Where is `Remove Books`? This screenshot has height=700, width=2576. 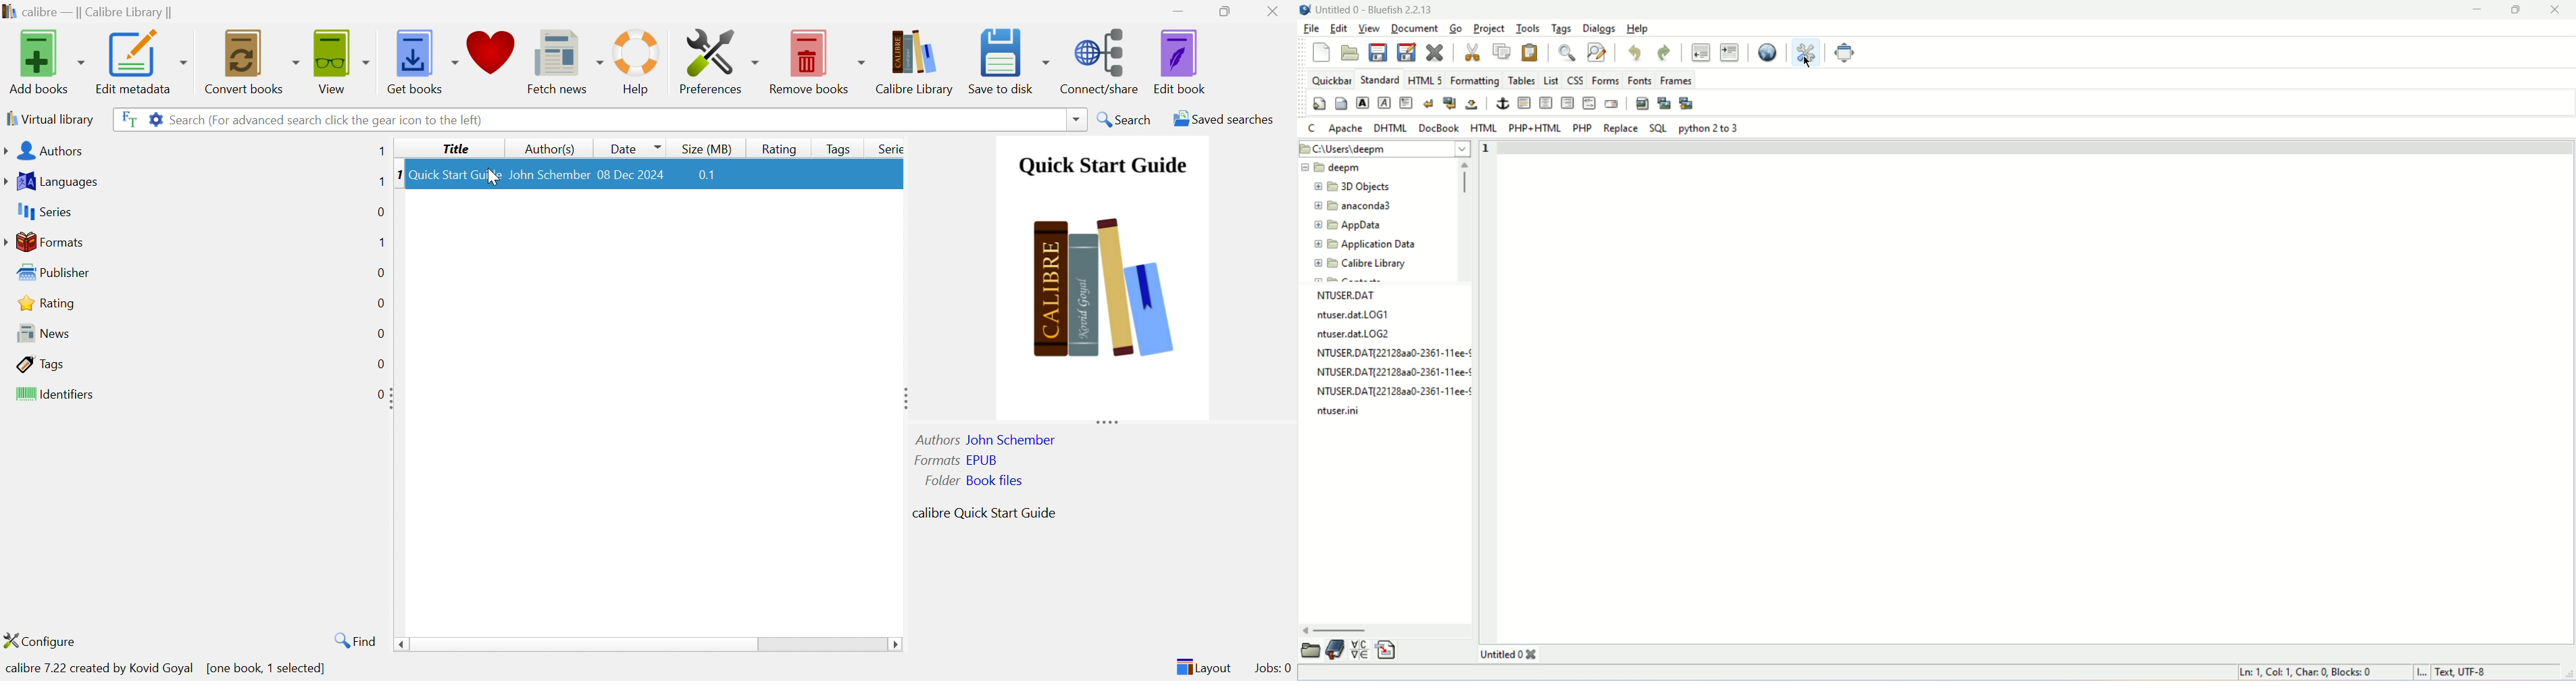 Remove Books is located at coordinates (815, 59).